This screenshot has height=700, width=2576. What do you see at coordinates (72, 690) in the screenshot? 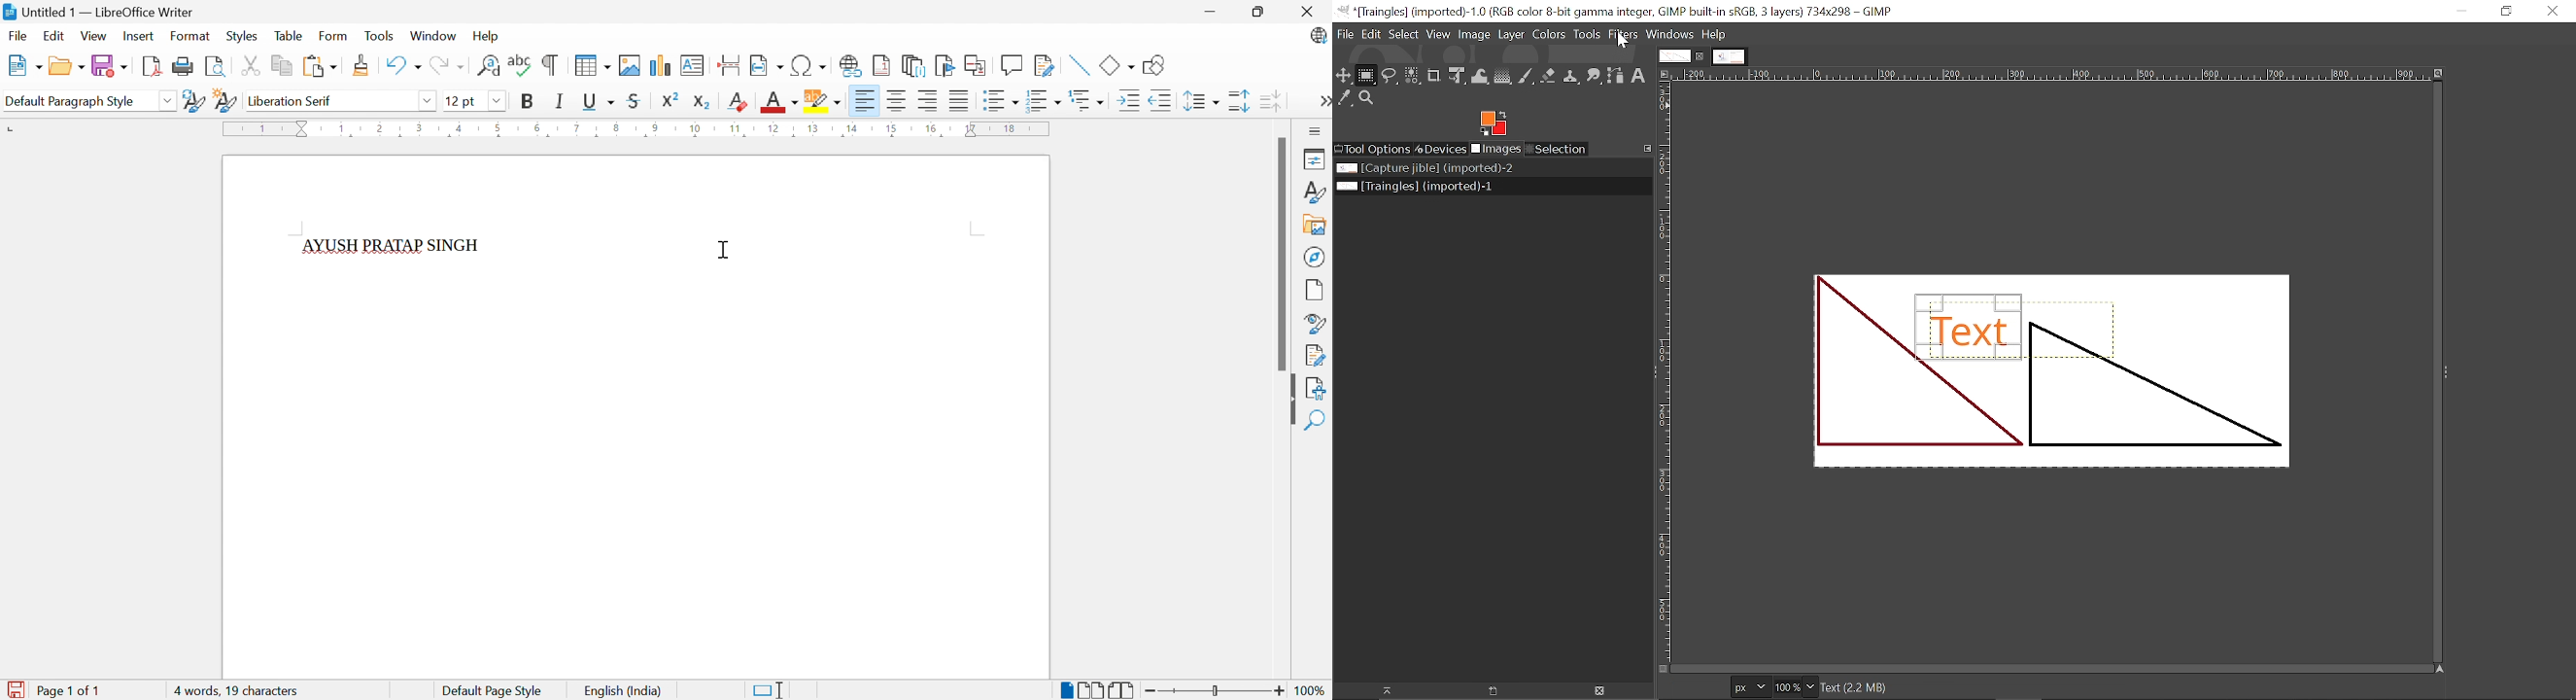
I see `Page 1 of 1` at bounding box center [72, 690].